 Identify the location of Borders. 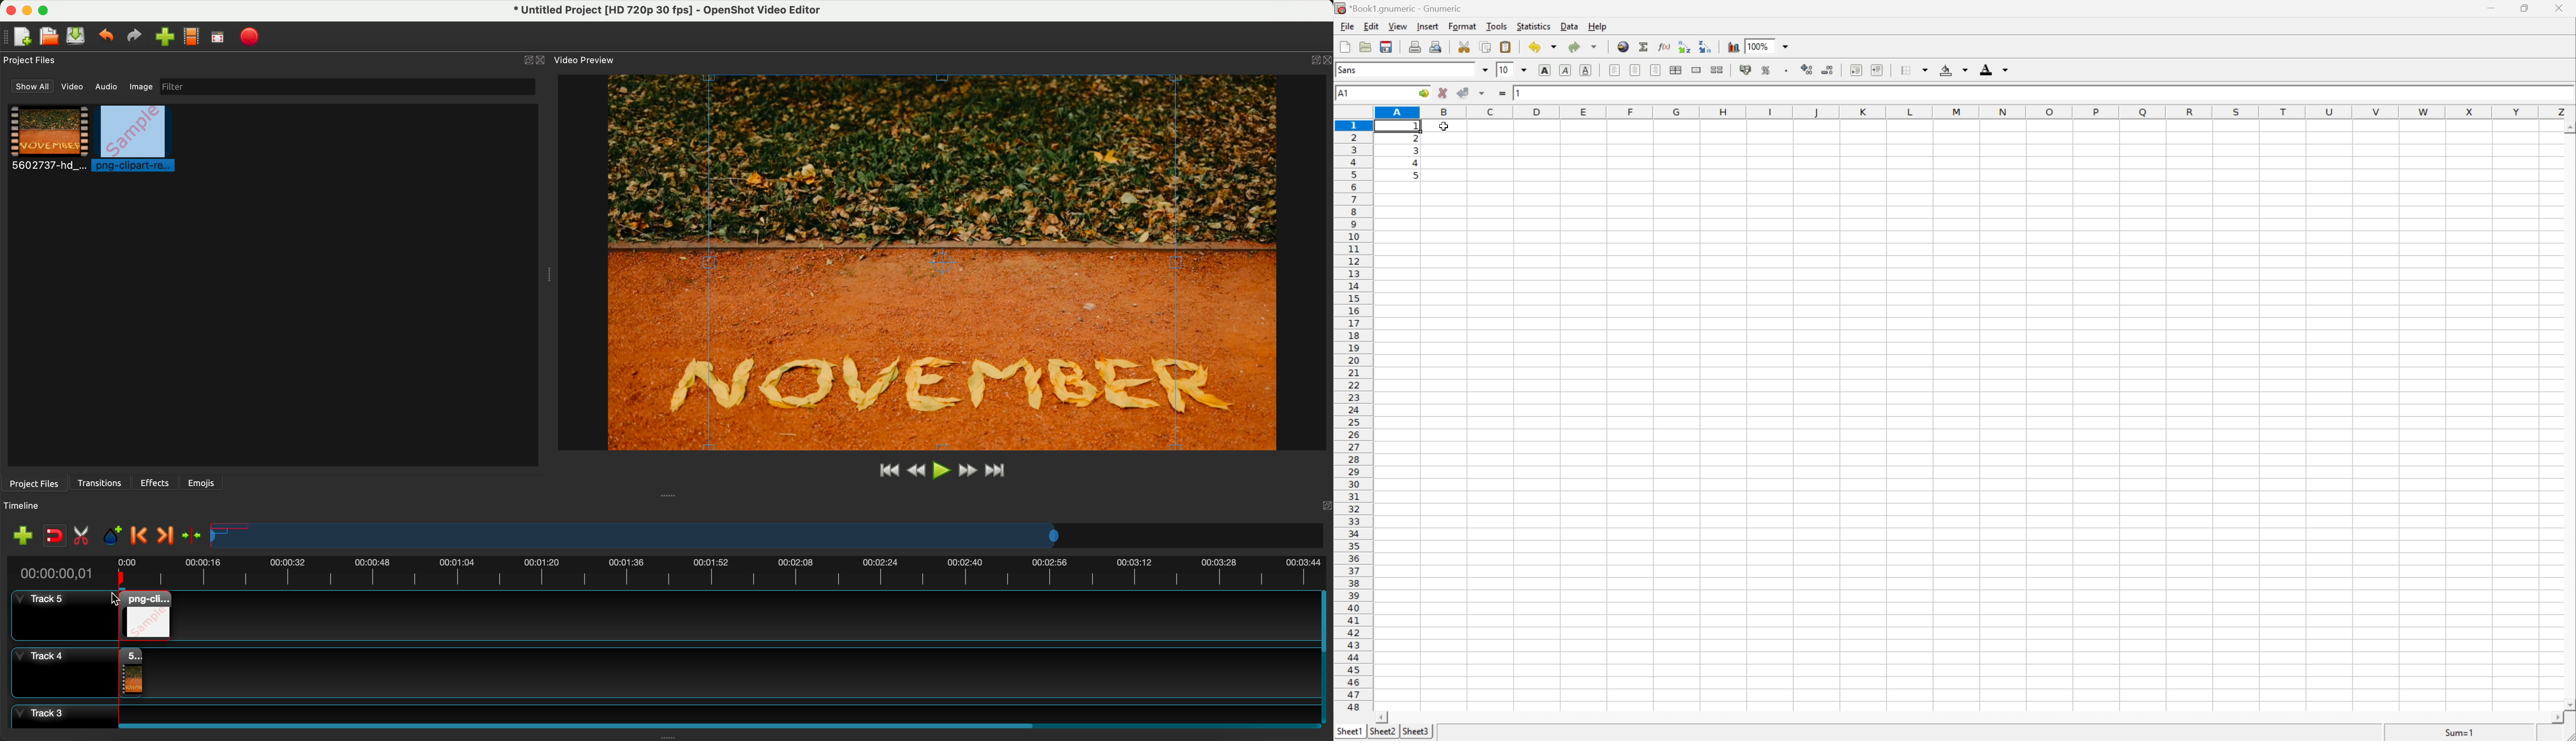
(1912, 69).